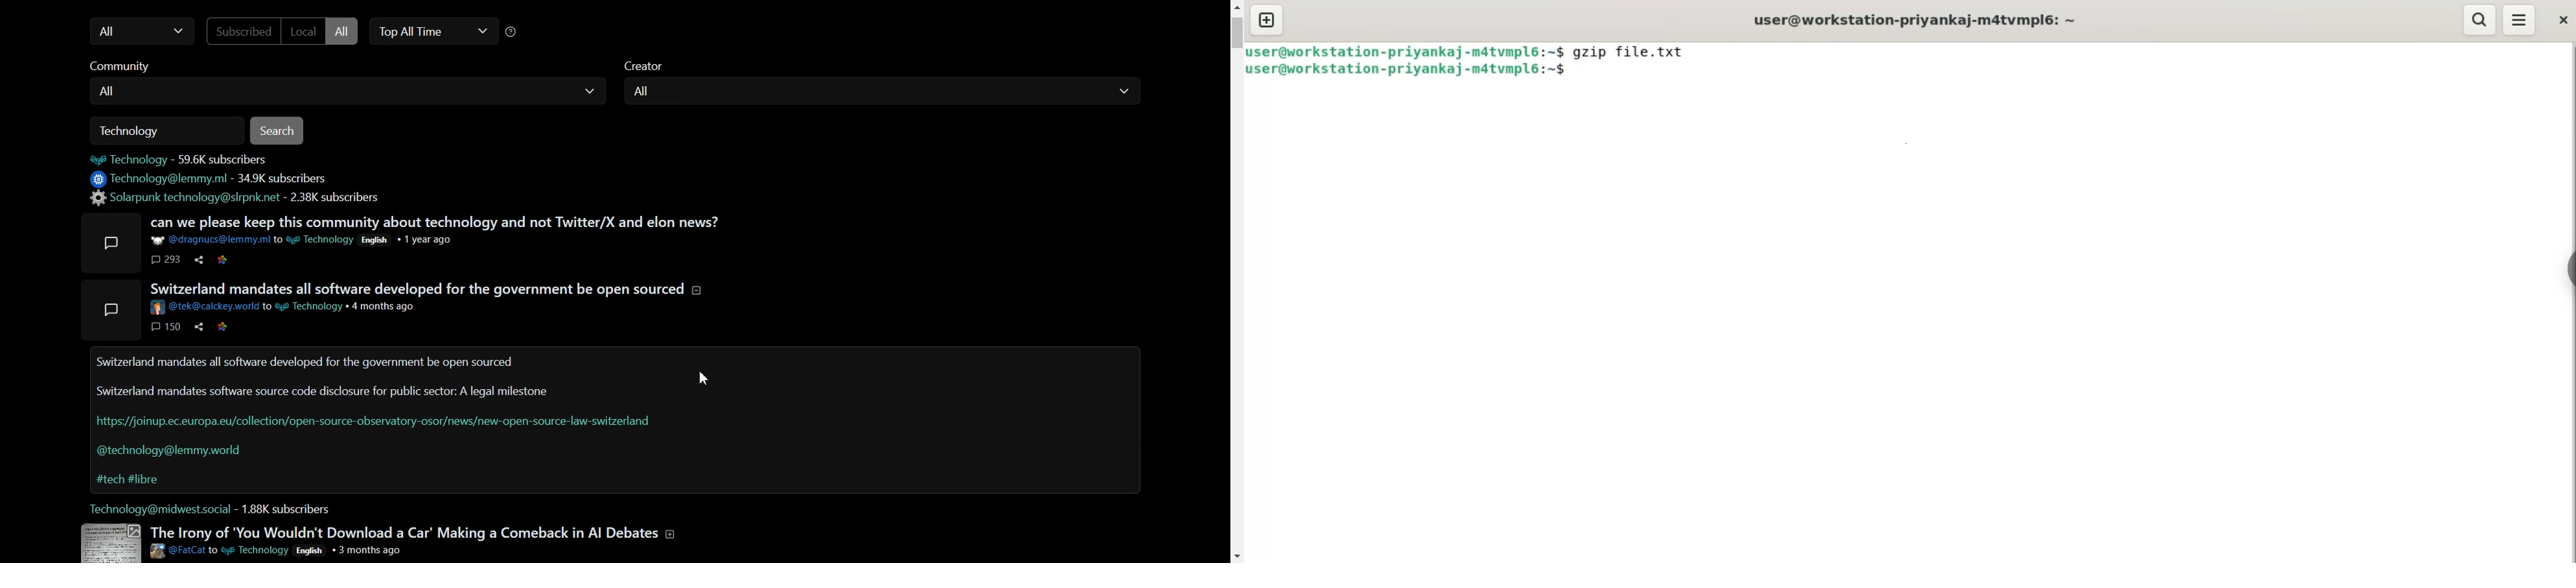 Image resolution: width=2576 pixels, height=588 pixels. Describe the element at coordinates (425, 288) in the screenshot. I see `Switzerland mandates all software developed for the government be open sourced` at that location.